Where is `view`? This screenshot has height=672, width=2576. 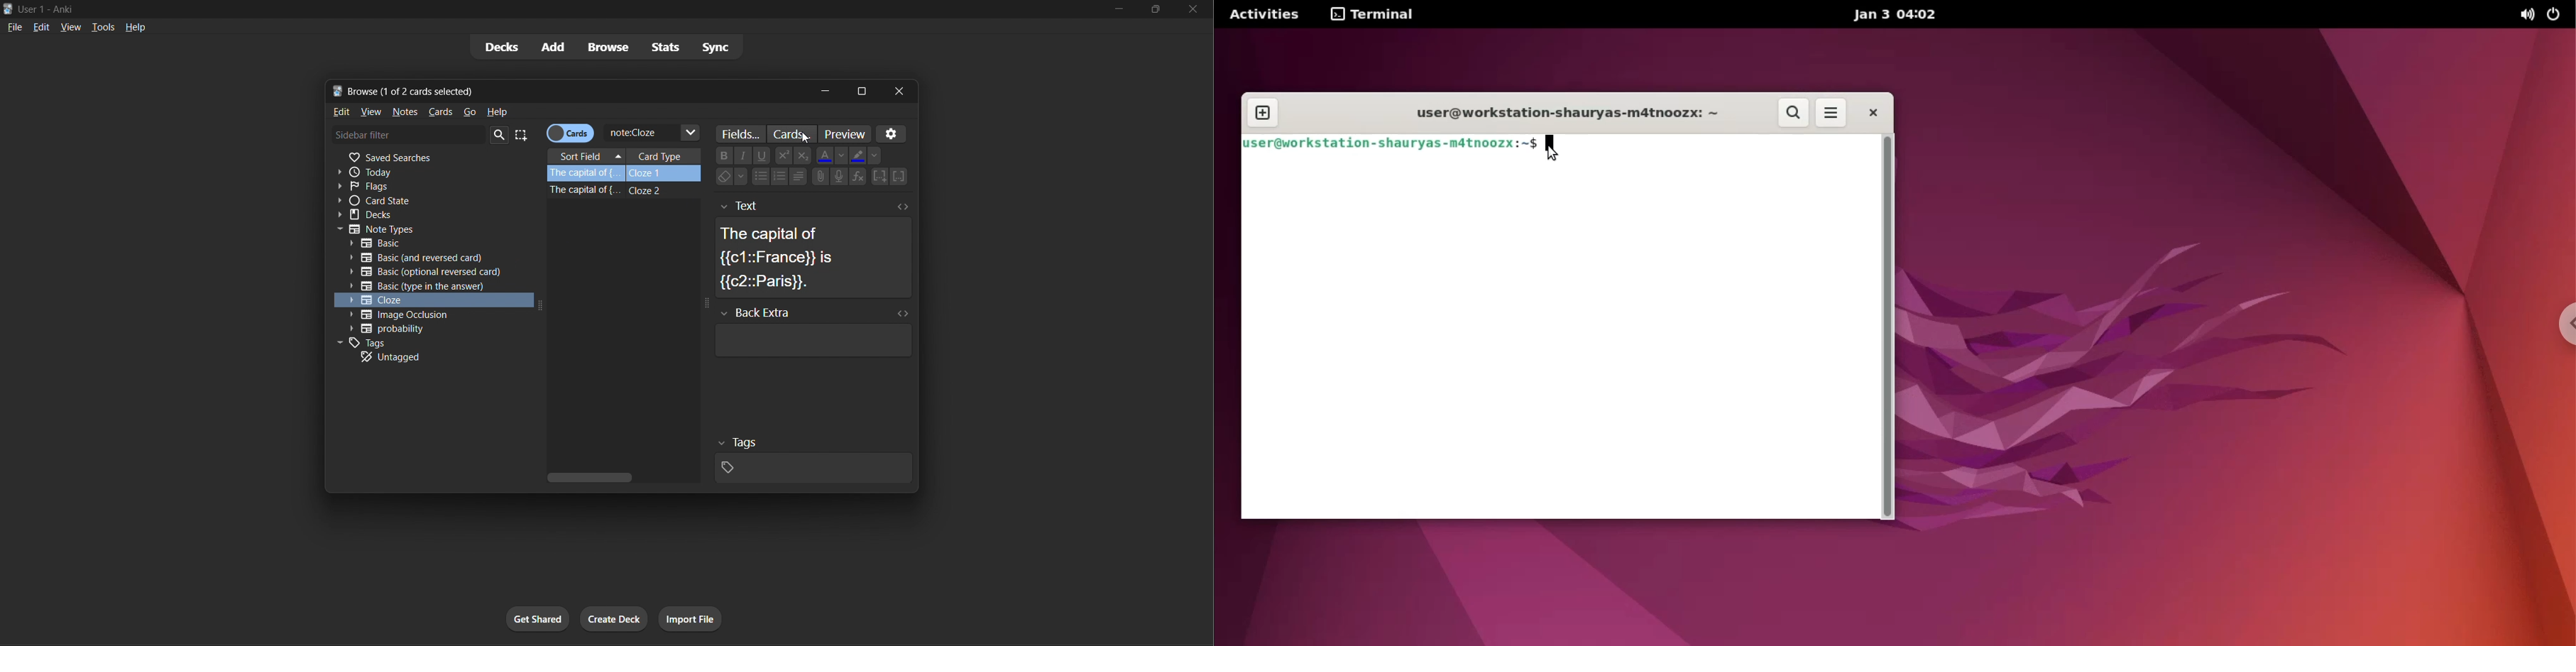 view is located at coordinates (371, 113).